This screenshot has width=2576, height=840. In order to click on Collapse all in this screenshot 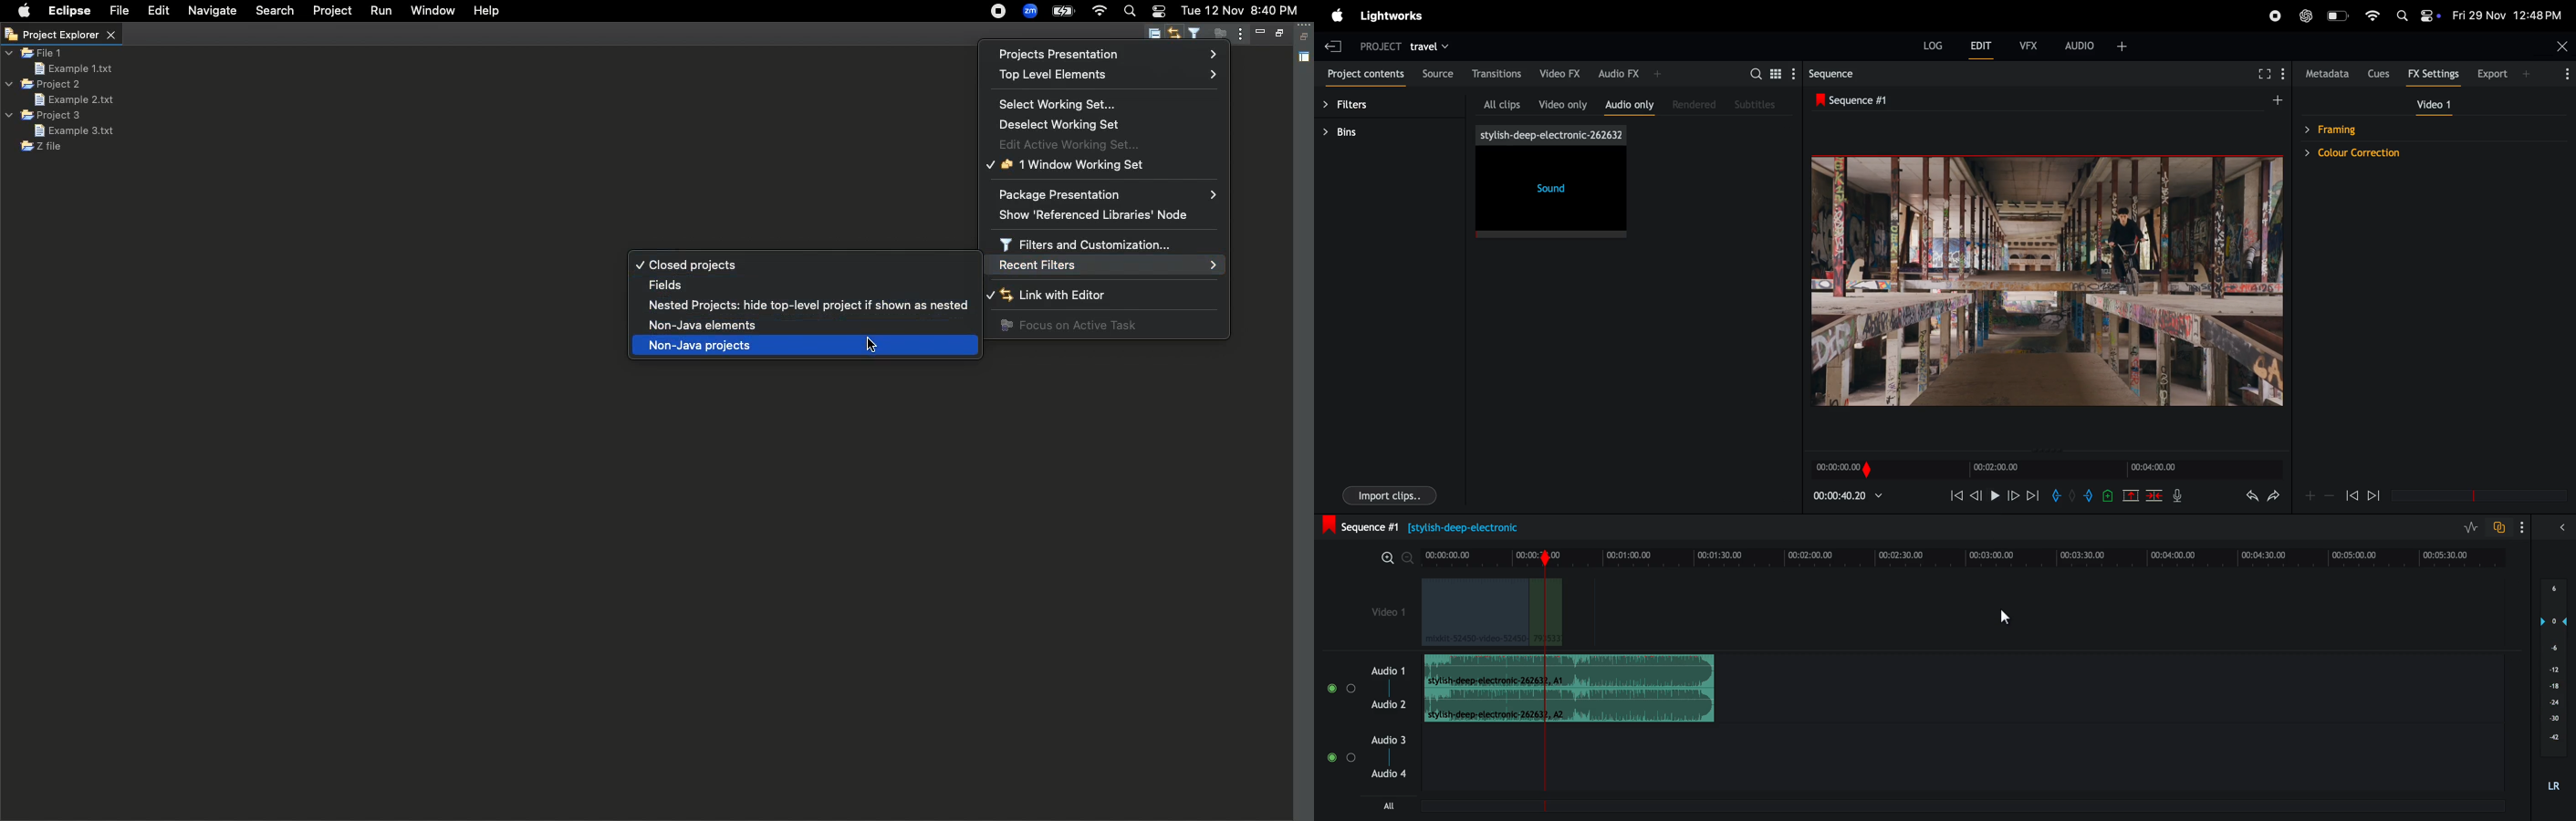, I will do `click(1153, 36)`.